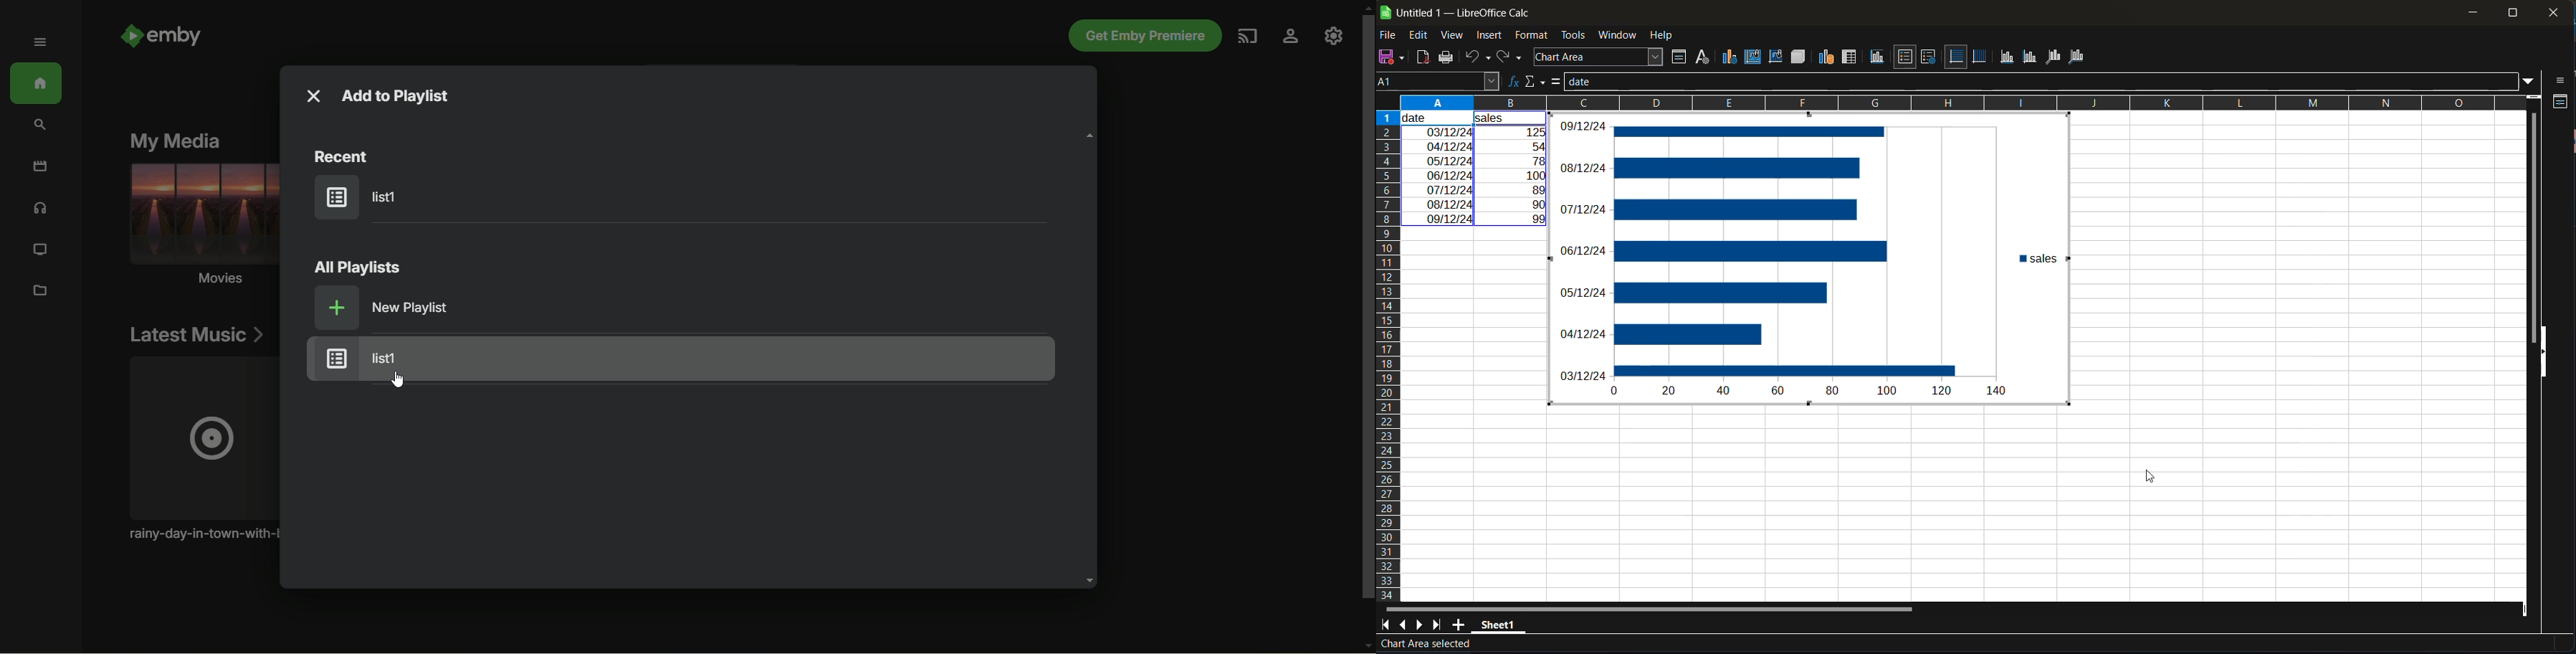 The image size is (2576, 672). I want to click on x axis, so click(2009, 56).